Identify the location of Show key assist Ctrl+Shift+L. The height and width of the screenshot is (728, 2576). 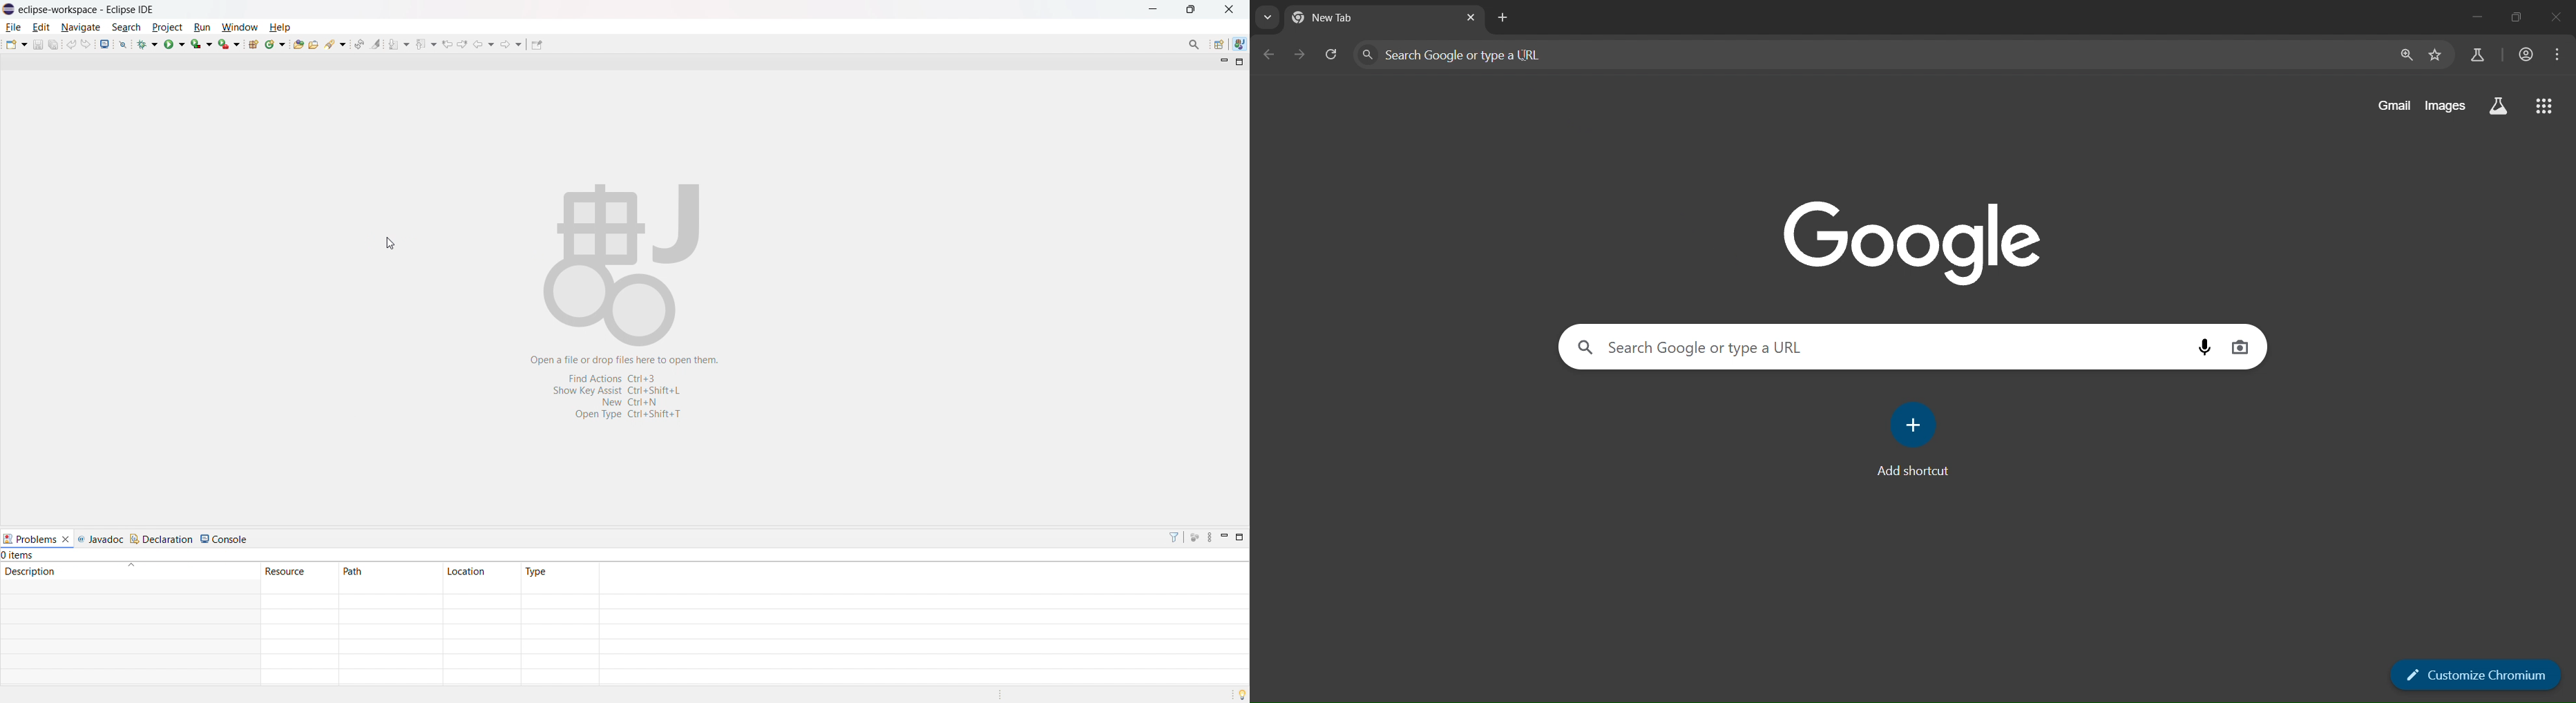
(621, 391).